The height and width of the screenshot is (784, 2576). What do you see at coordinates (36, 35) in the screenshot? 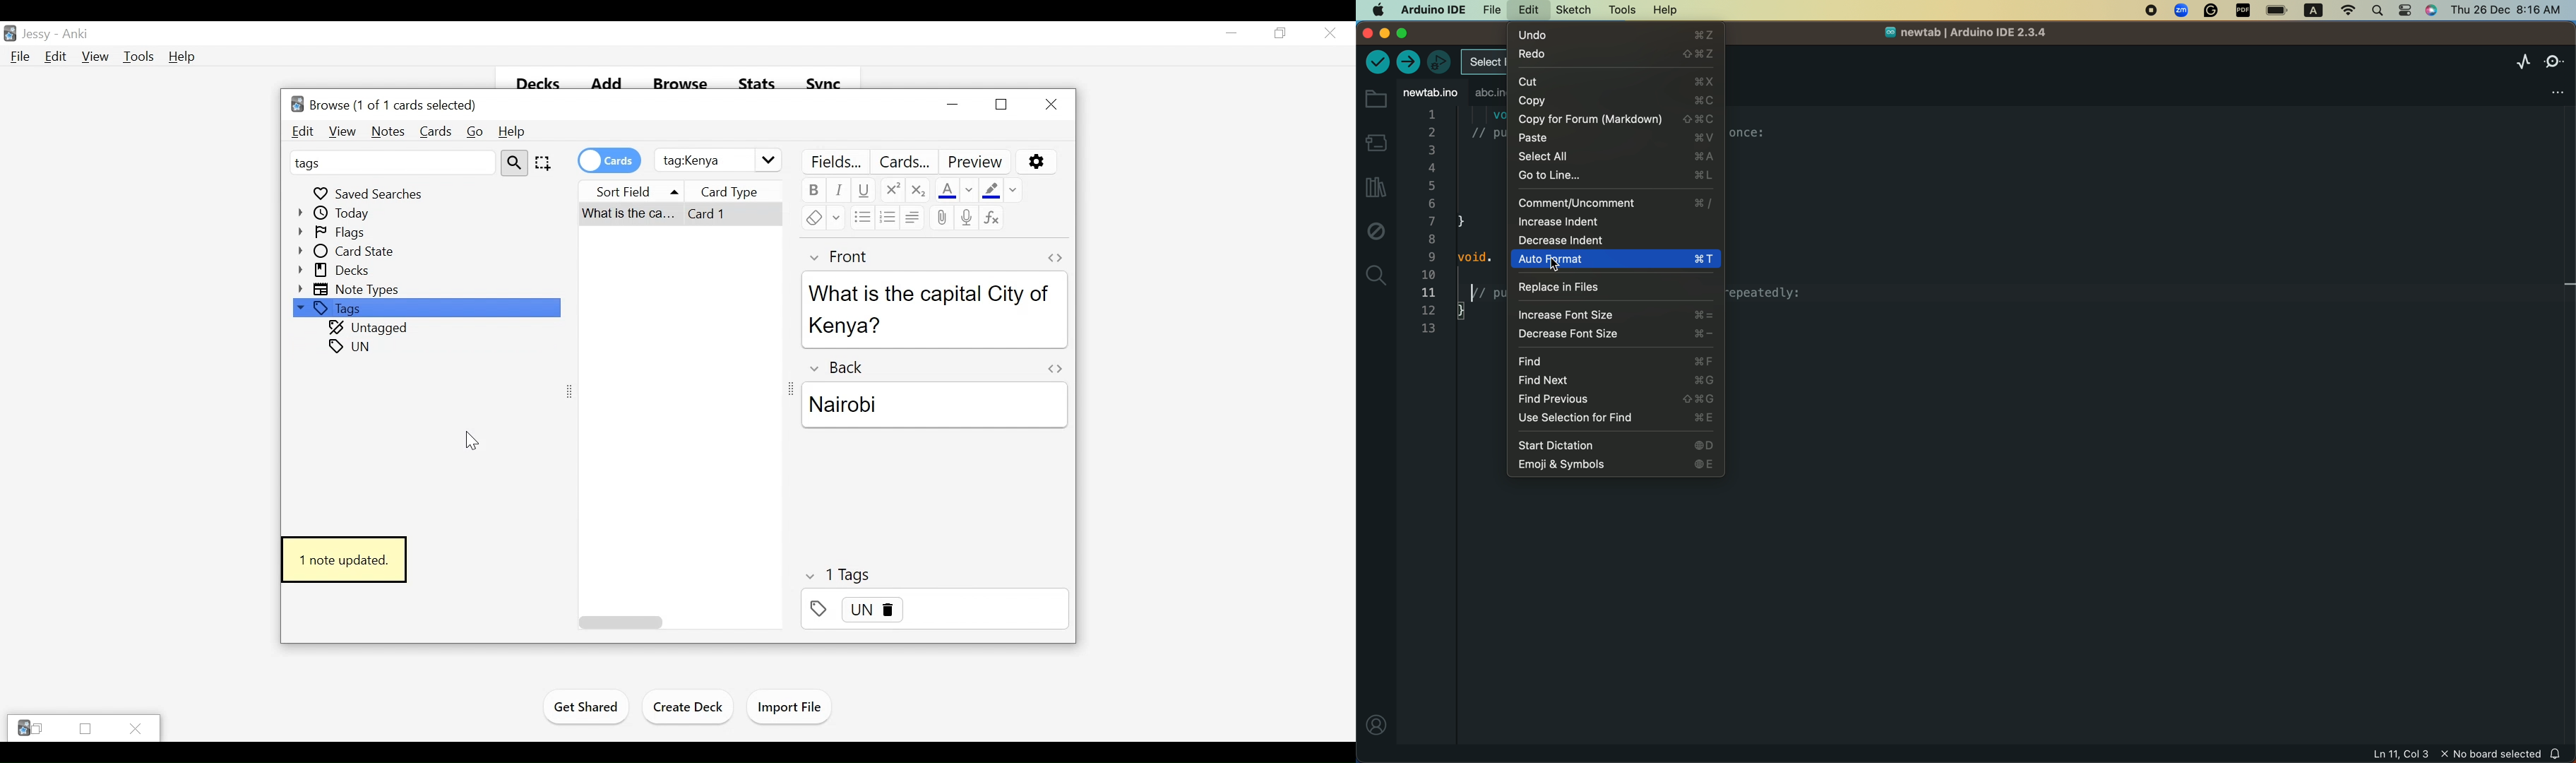
I see `User Profile` at bounding box center [36, 35].